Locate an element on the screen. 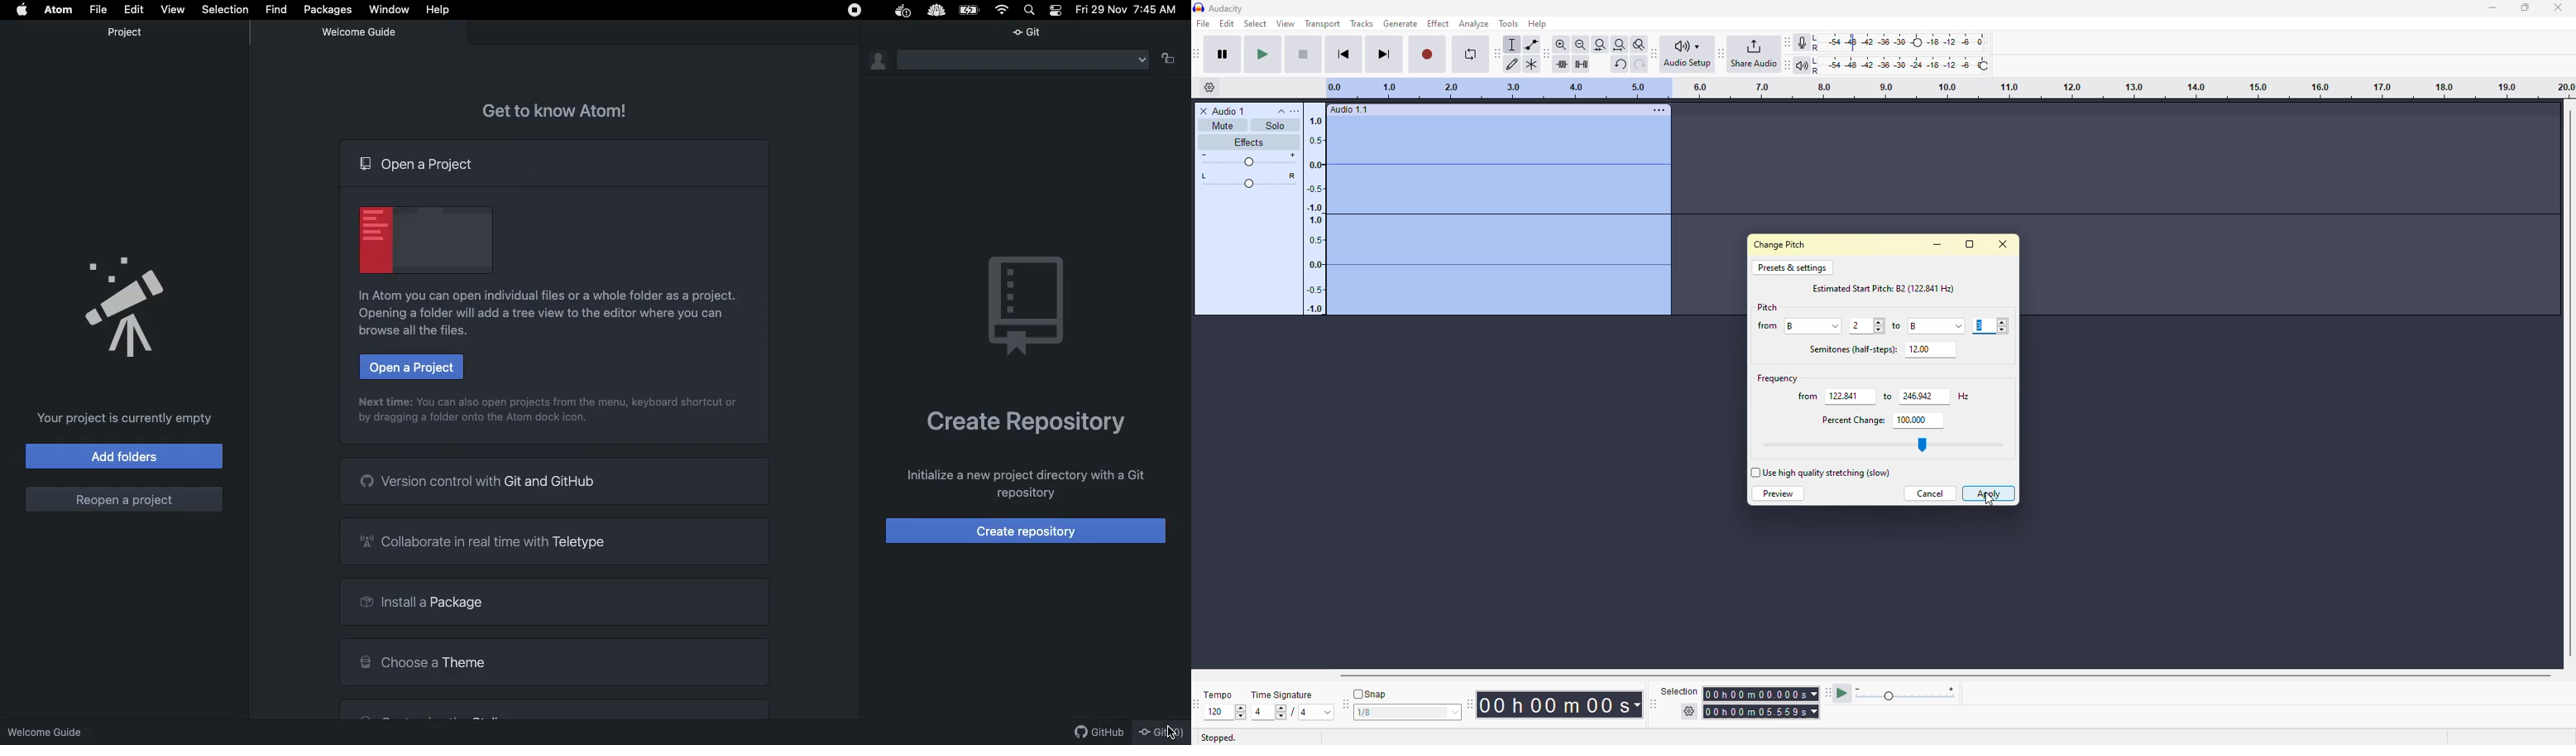  close is located at coordinates (2001, 243).